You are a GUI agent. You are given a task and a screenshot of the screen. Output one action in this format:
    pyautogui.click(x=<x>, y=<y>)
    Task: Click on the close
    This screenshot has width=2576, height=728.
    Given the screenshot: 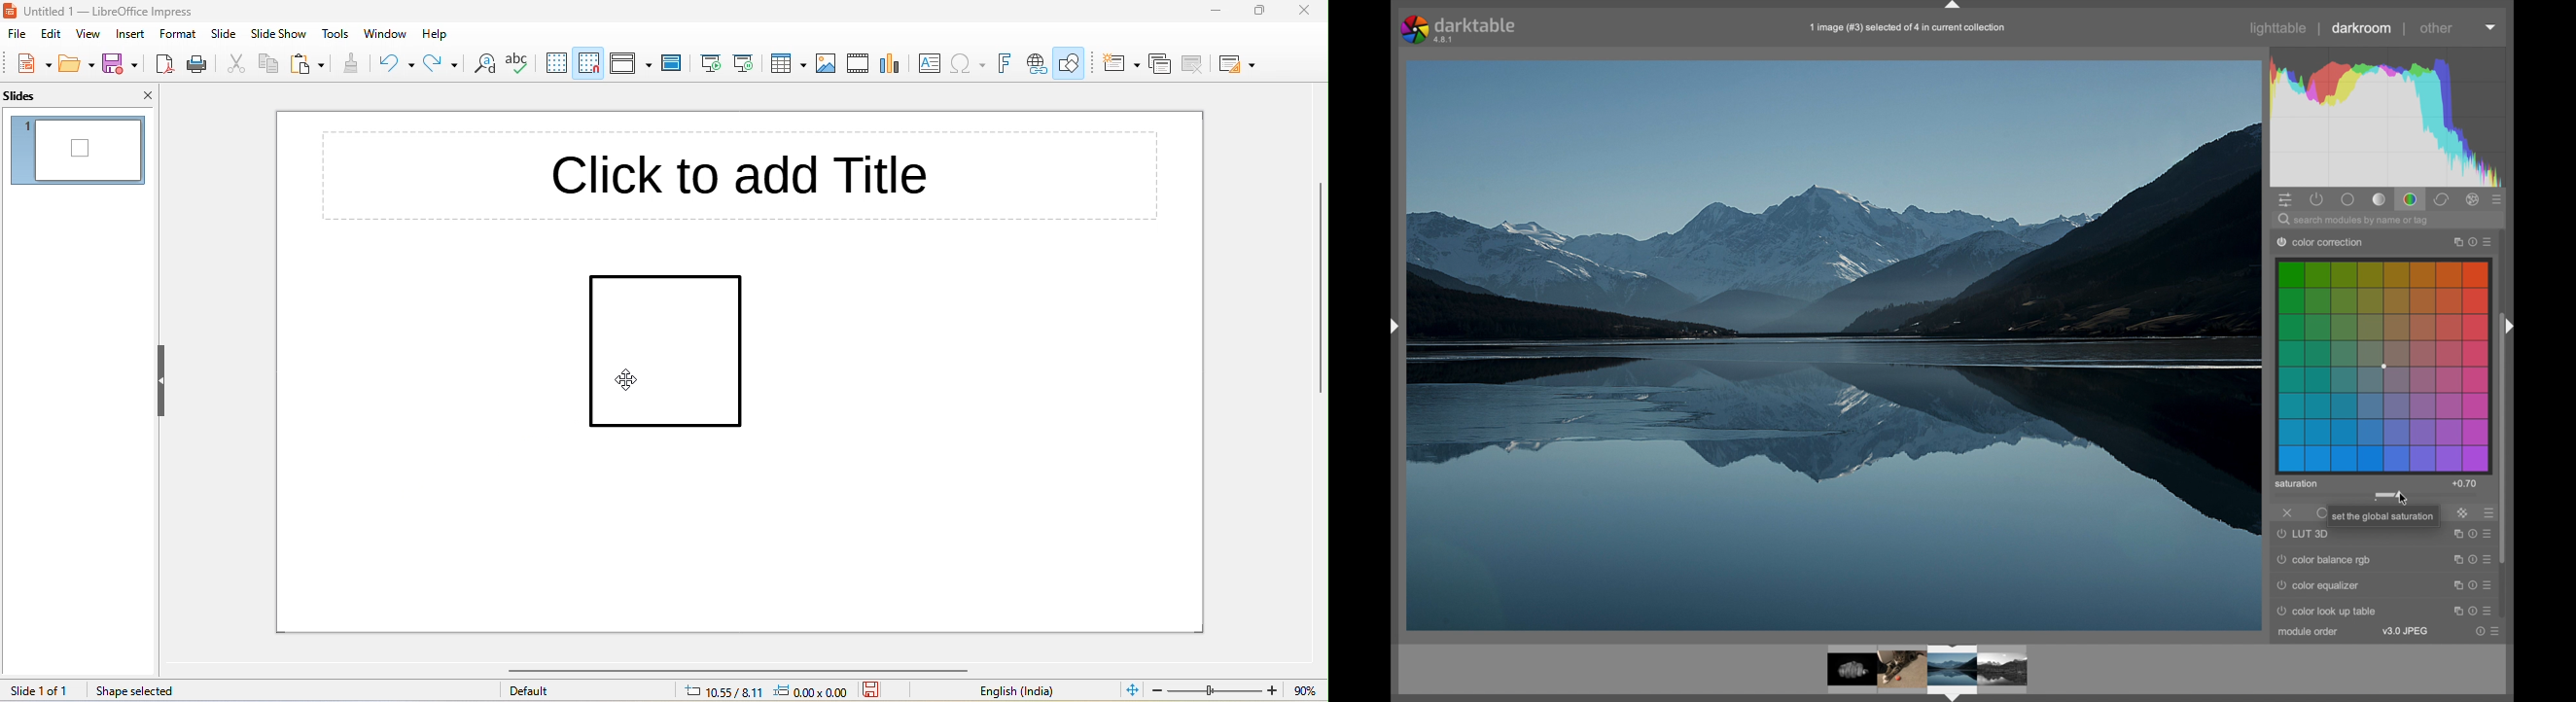 What is the action you would take?
    pyautogui.click(x=1308, y=12)
    